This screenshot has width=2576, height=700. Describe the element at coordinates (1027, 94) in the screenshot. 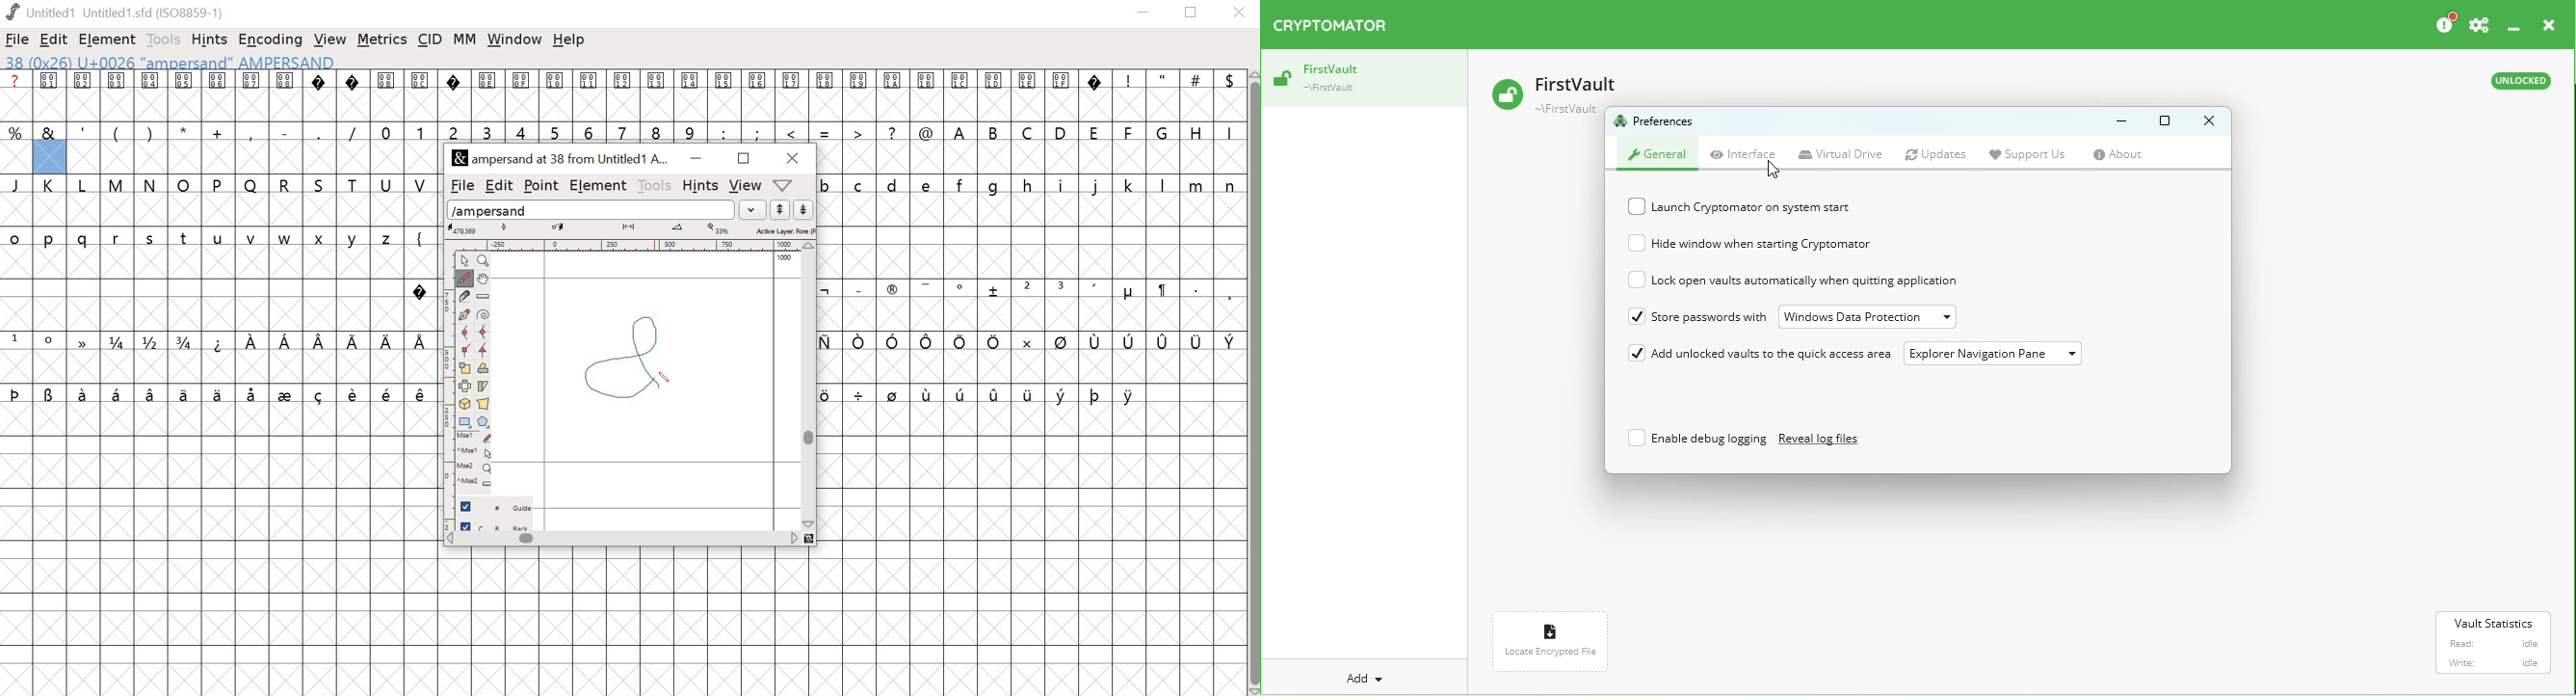

I see `001E` at that location.